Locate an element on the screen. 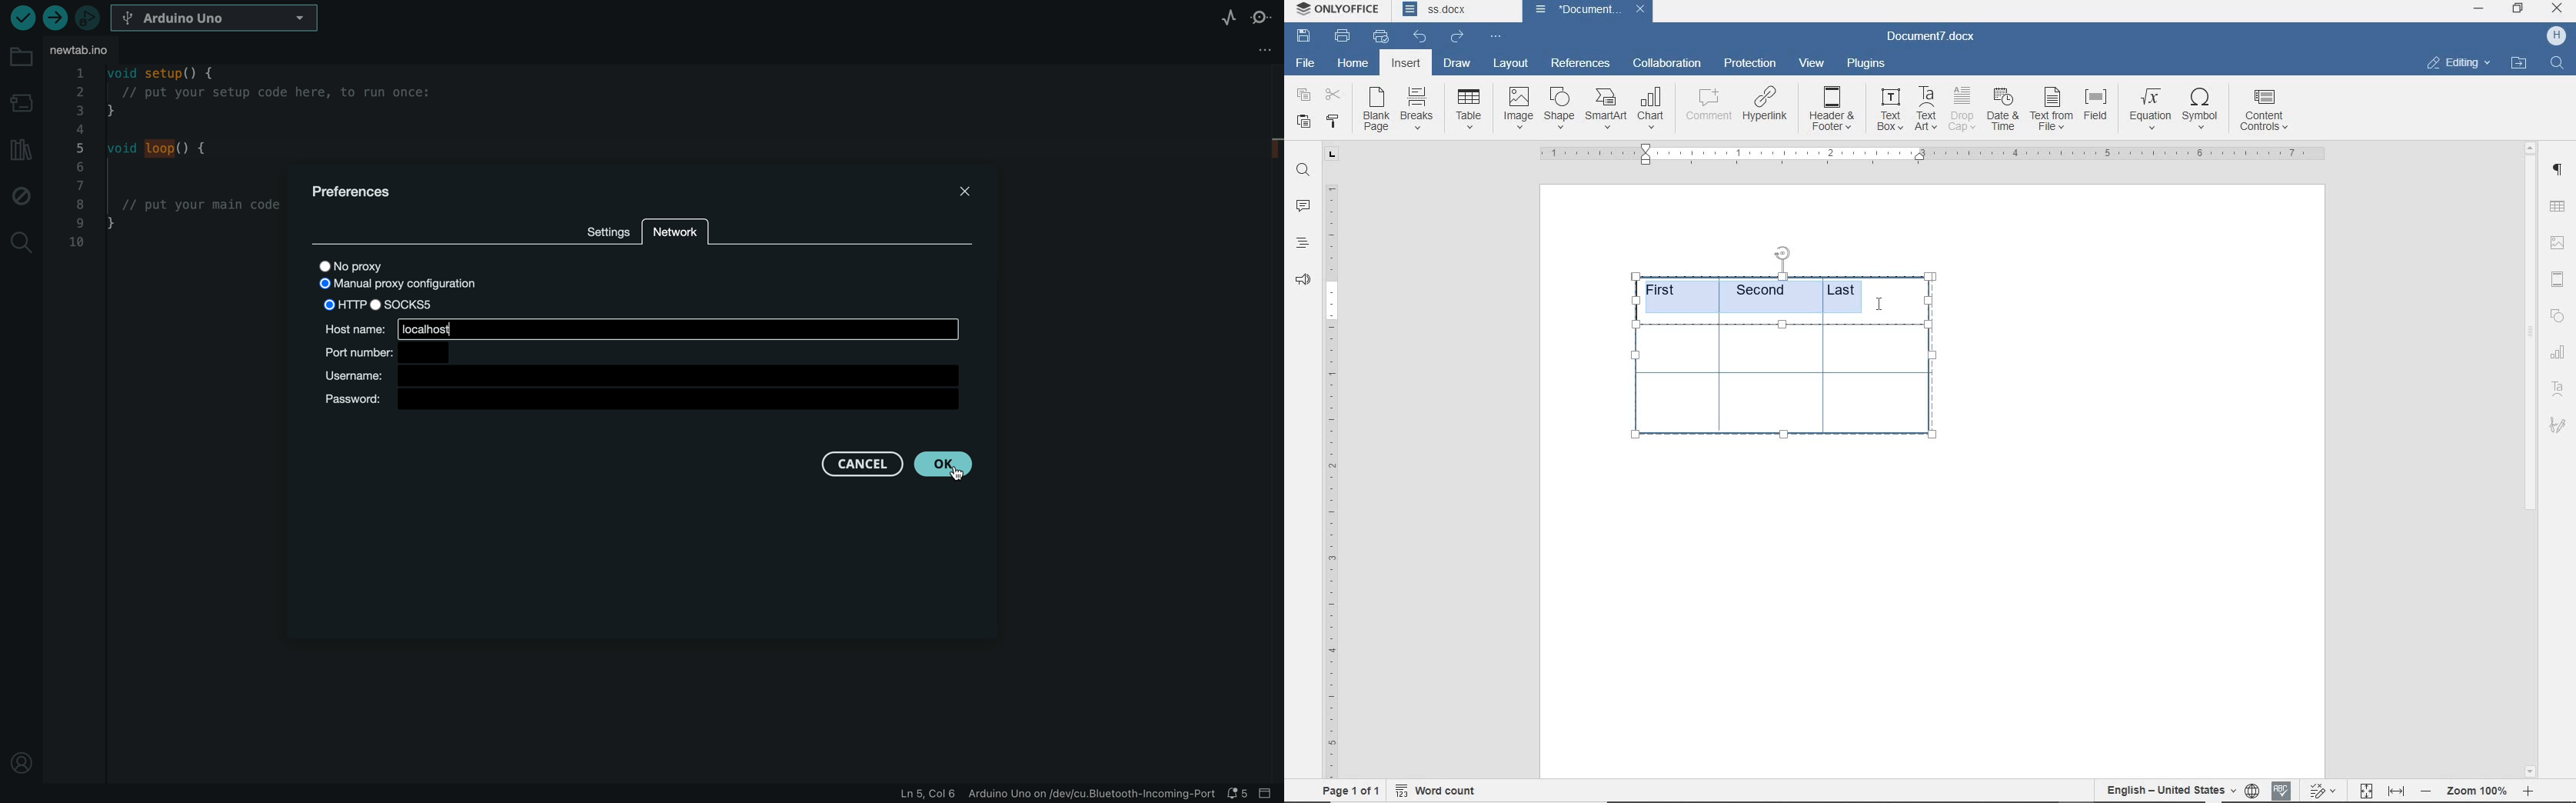 The image size is (2576, 812). position table is located at coordinates (1785, 249).